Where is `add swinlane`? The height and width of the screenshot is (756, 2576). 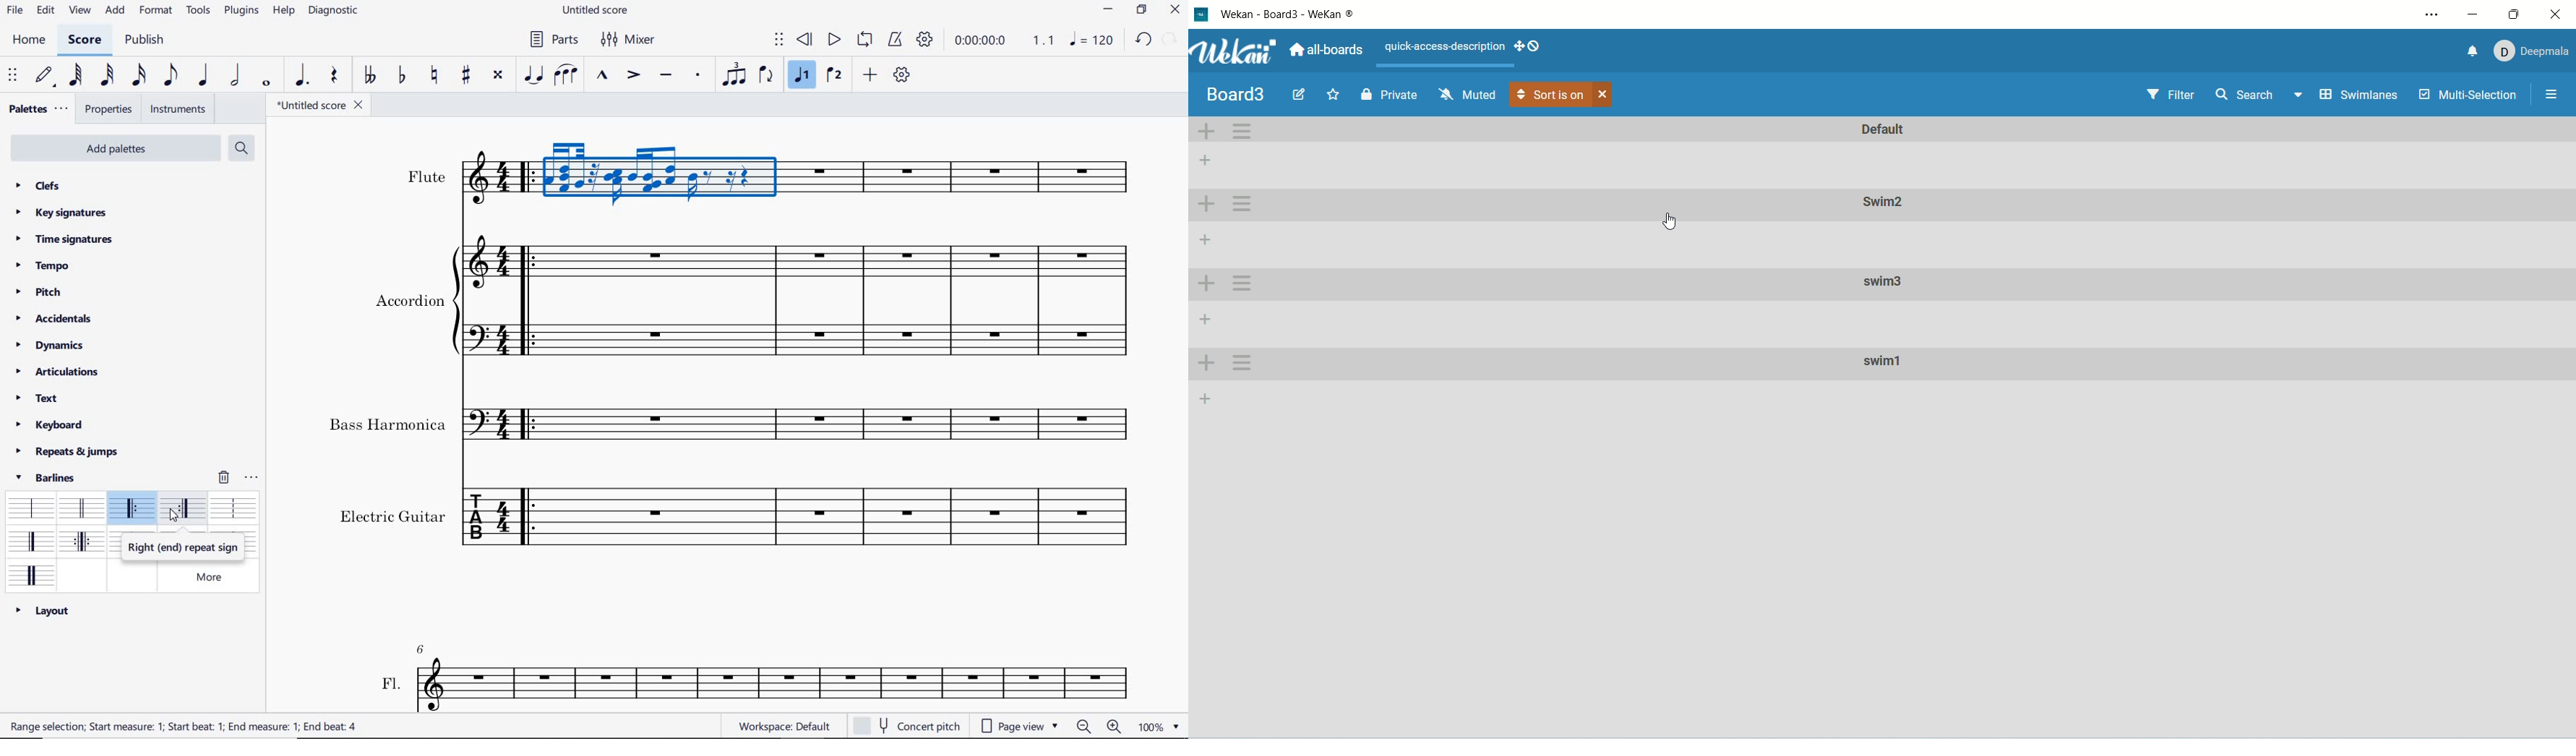
add swinlane is located at coordinates (1203, 285).